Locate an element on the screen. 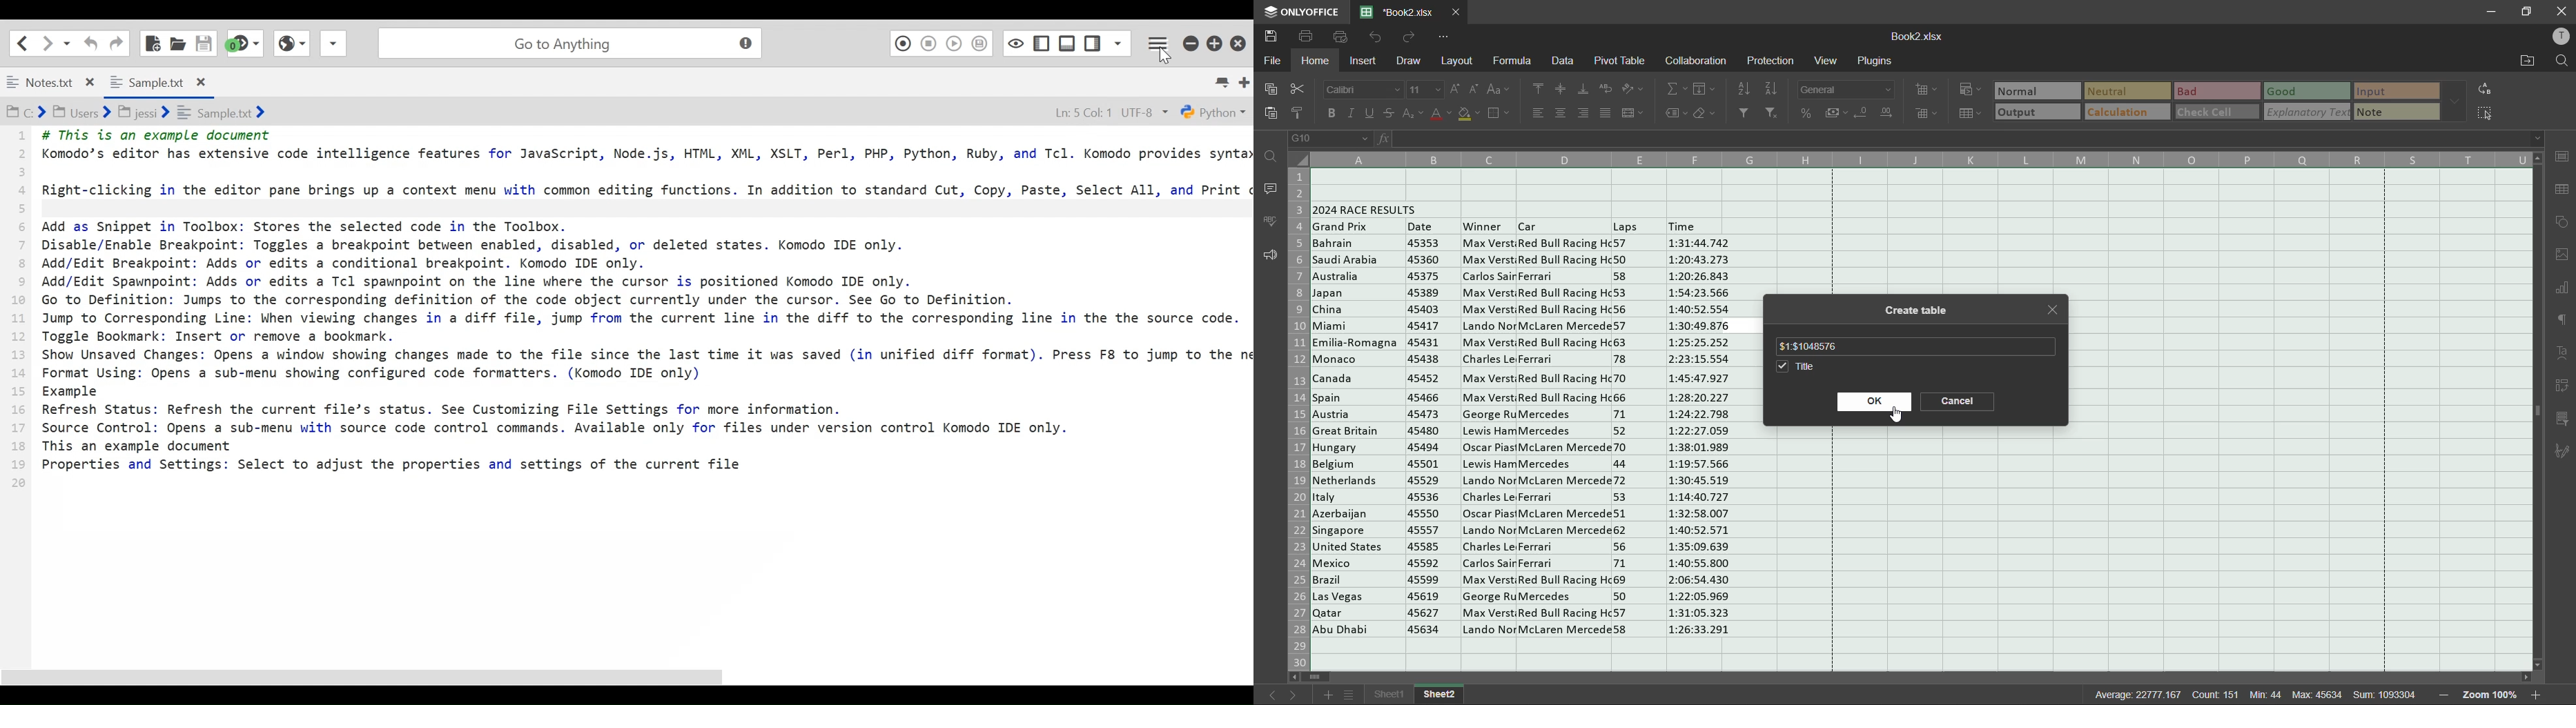 This screenshot has width=2576, height=728. font size is located at coordinates (1423, 88).